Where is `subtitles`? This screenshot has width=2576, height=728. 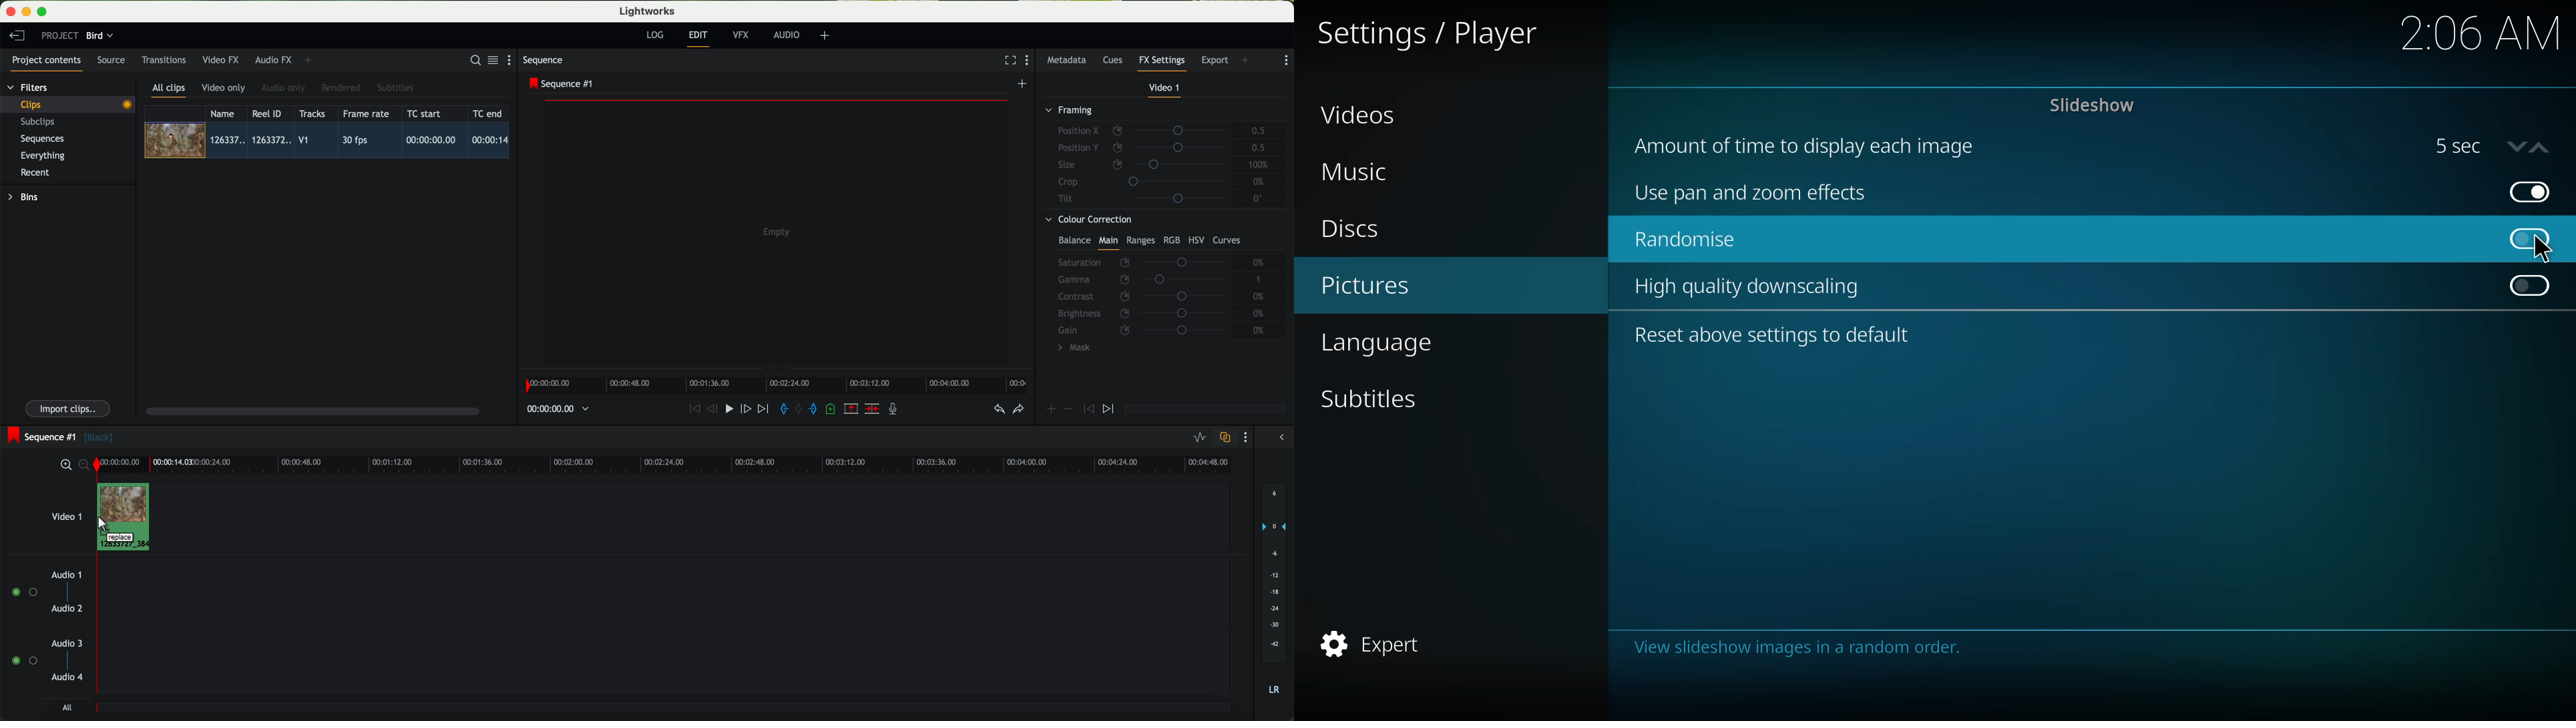 subtitles is located at coordinates (394, 88).